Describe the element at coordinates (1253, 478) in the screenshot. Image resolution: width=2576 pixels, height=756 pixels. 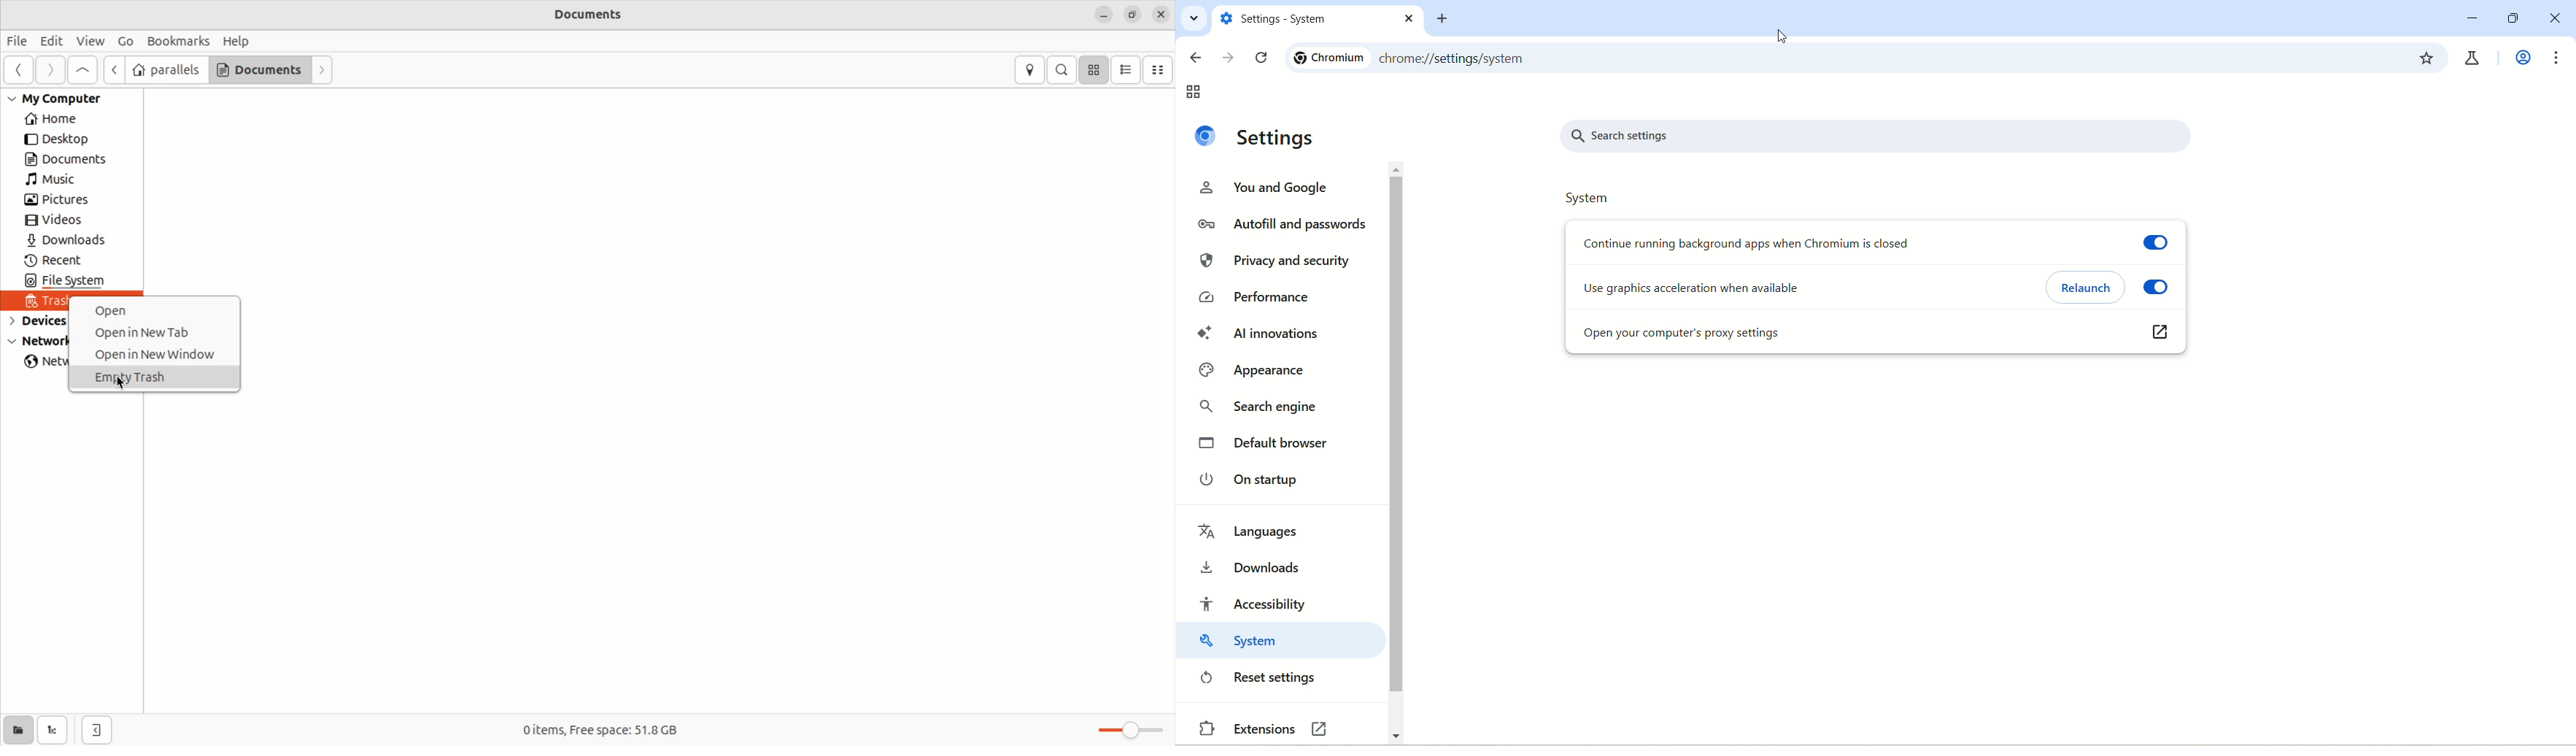
I see `on startup` at that location.